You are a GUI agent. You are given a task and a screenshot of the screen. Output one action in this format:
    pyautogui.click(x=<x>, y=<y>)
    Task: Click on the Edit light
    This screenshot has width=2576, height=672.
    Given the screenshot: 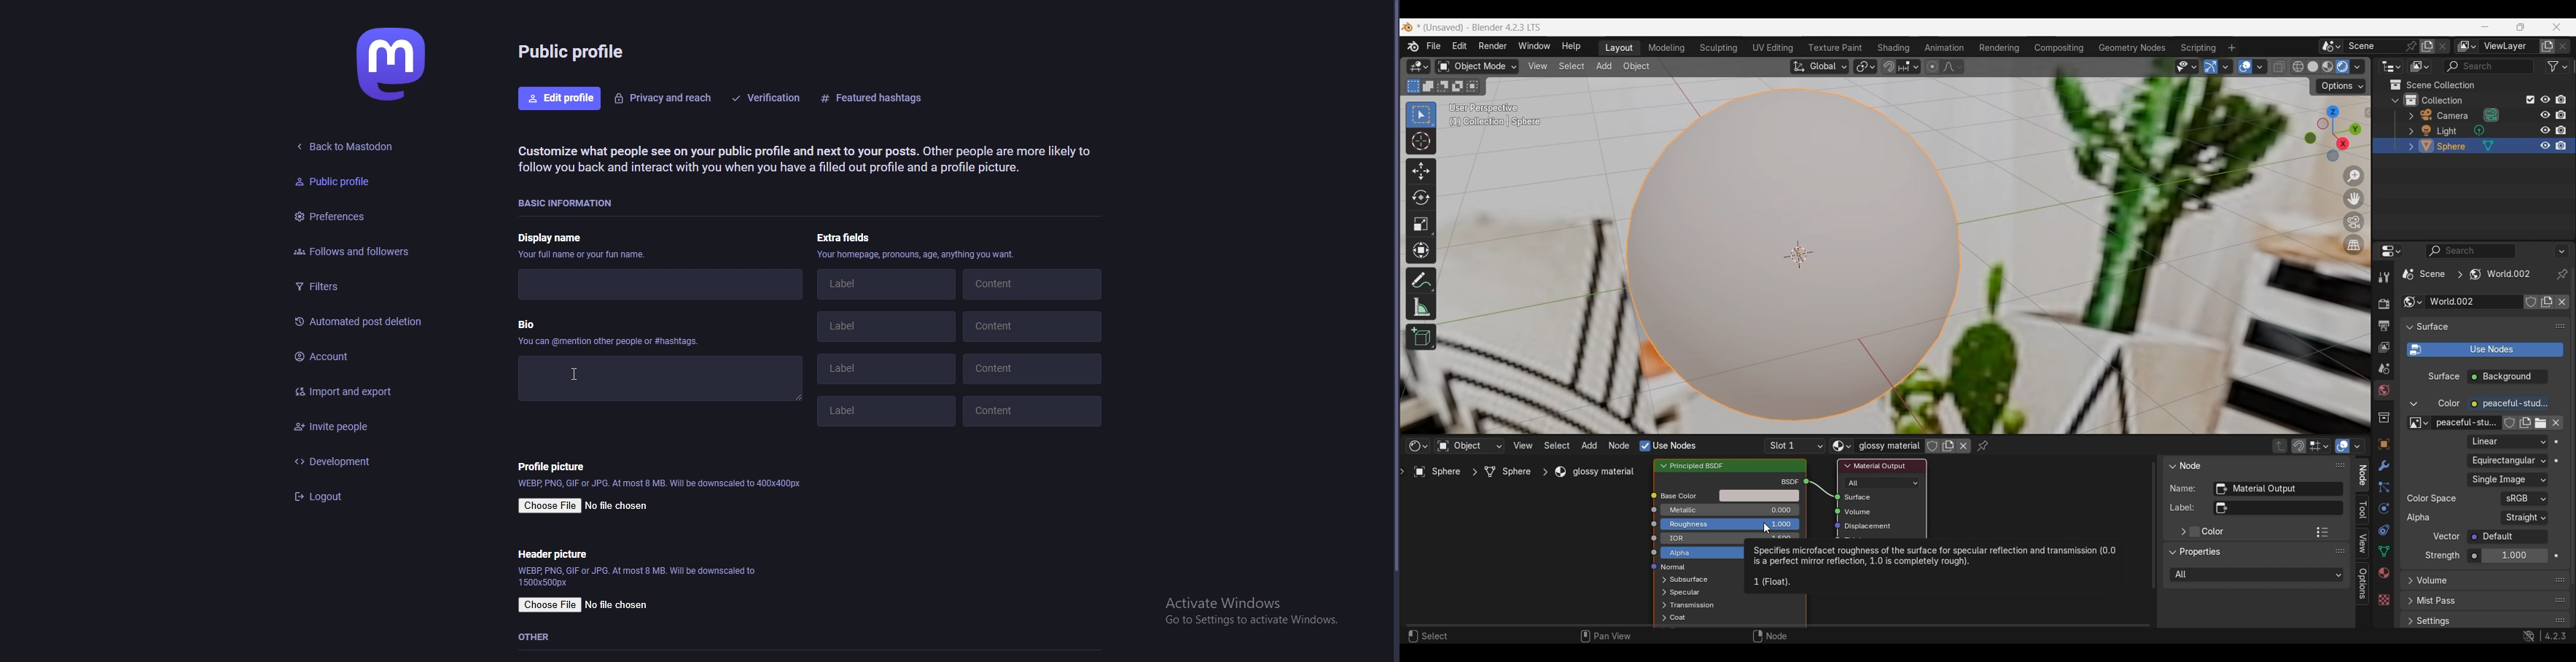 What is the action you would take?
    pyautogui.click(x=2427, y=130)
    